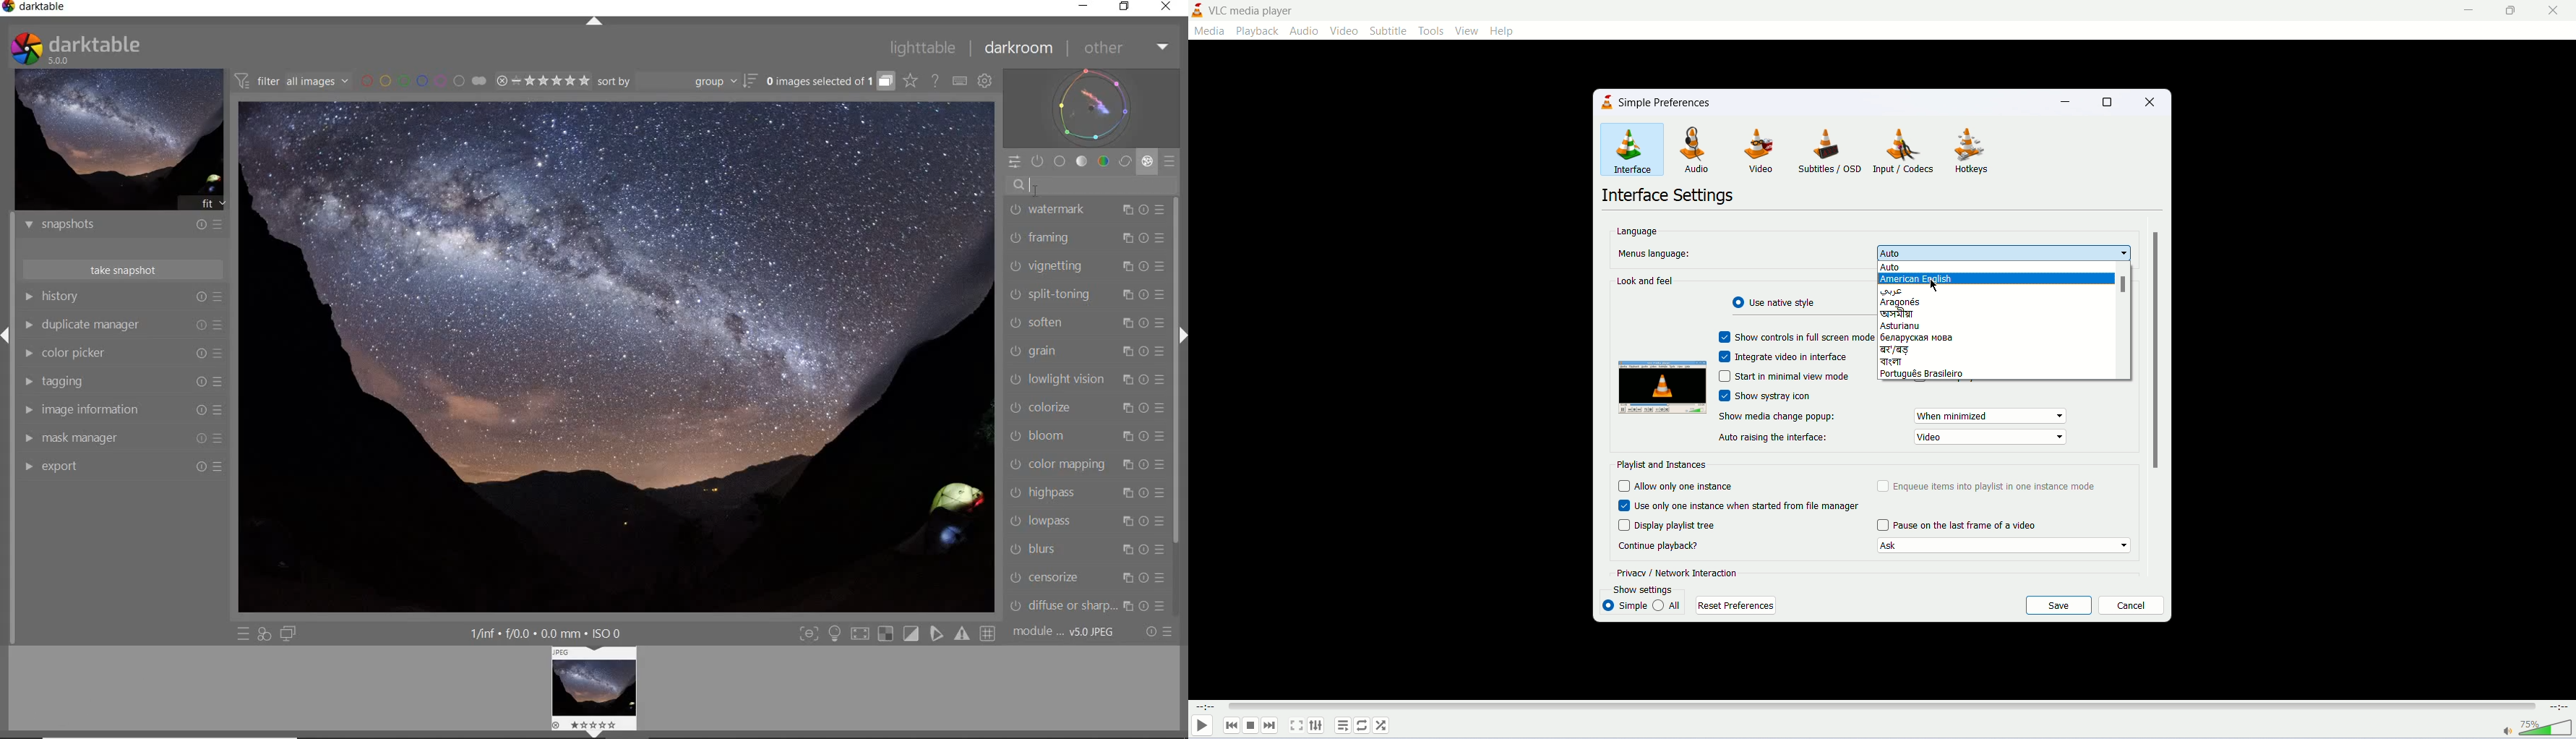 The height and width of the screenshot is (756, 2576). I want to click on Presets and preferences, so click(220, 322).